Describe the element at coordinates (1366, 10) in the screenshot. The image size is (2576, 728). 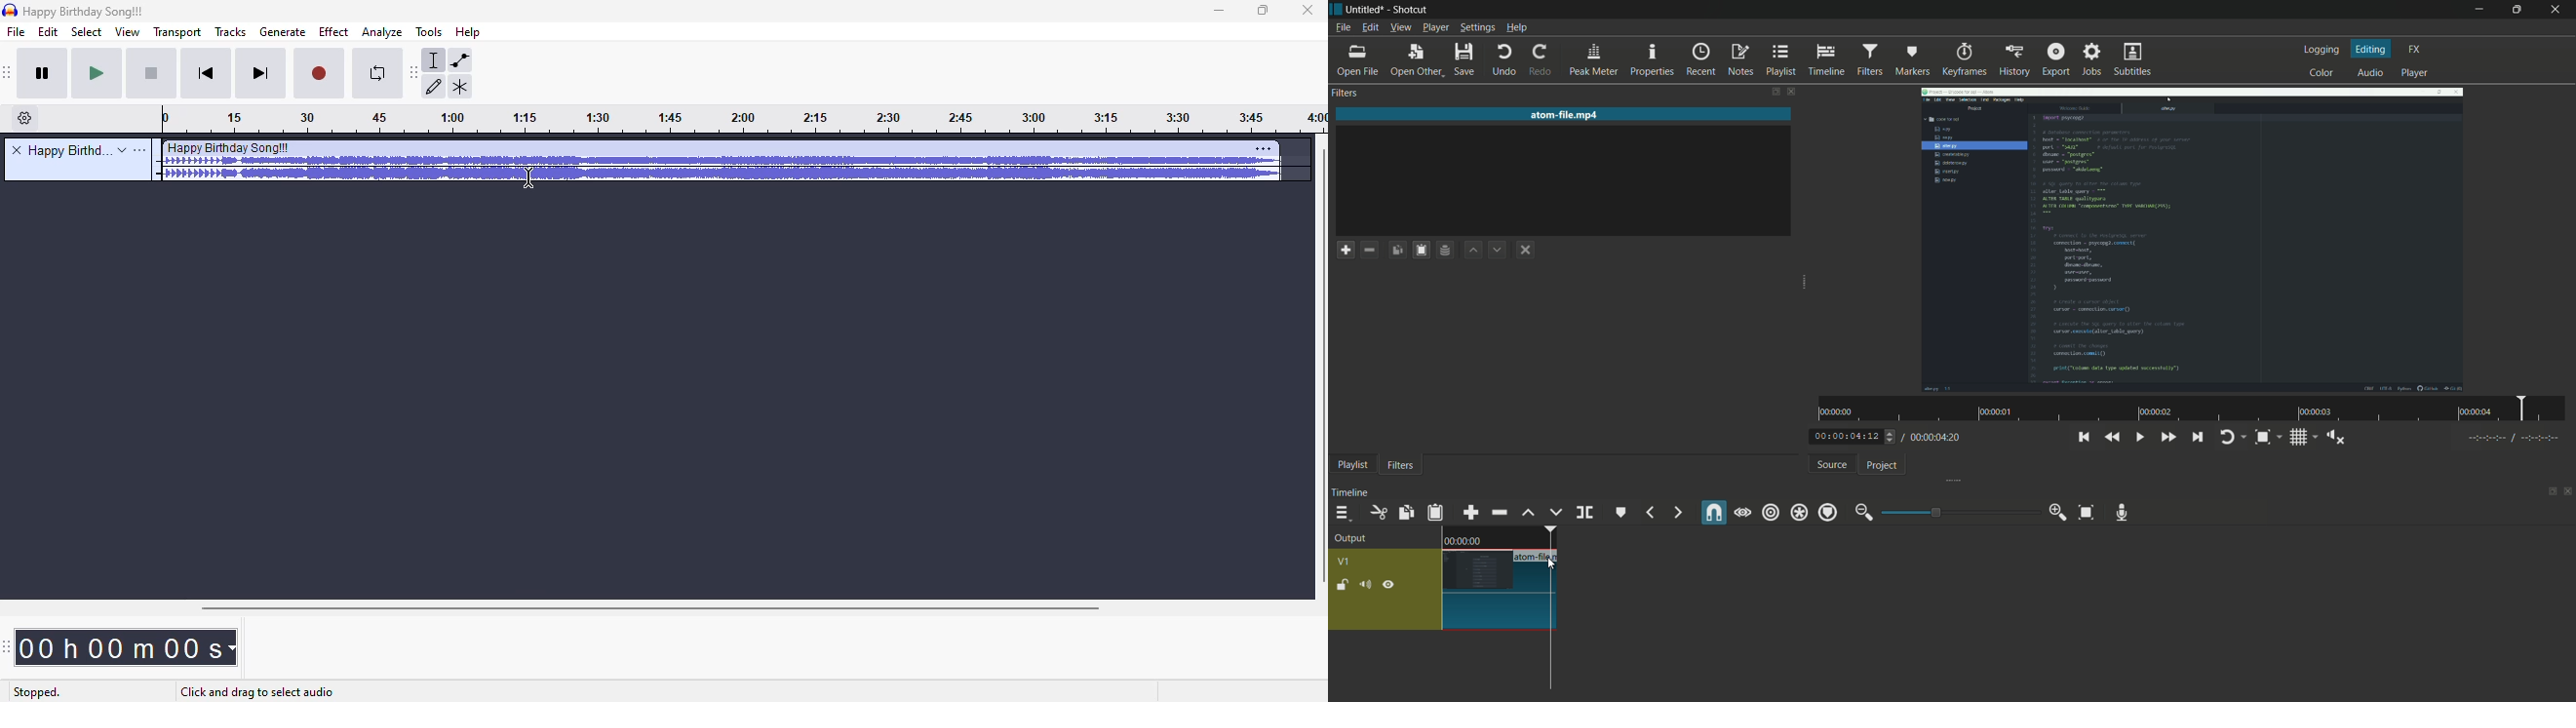
I see `file name` at that location.